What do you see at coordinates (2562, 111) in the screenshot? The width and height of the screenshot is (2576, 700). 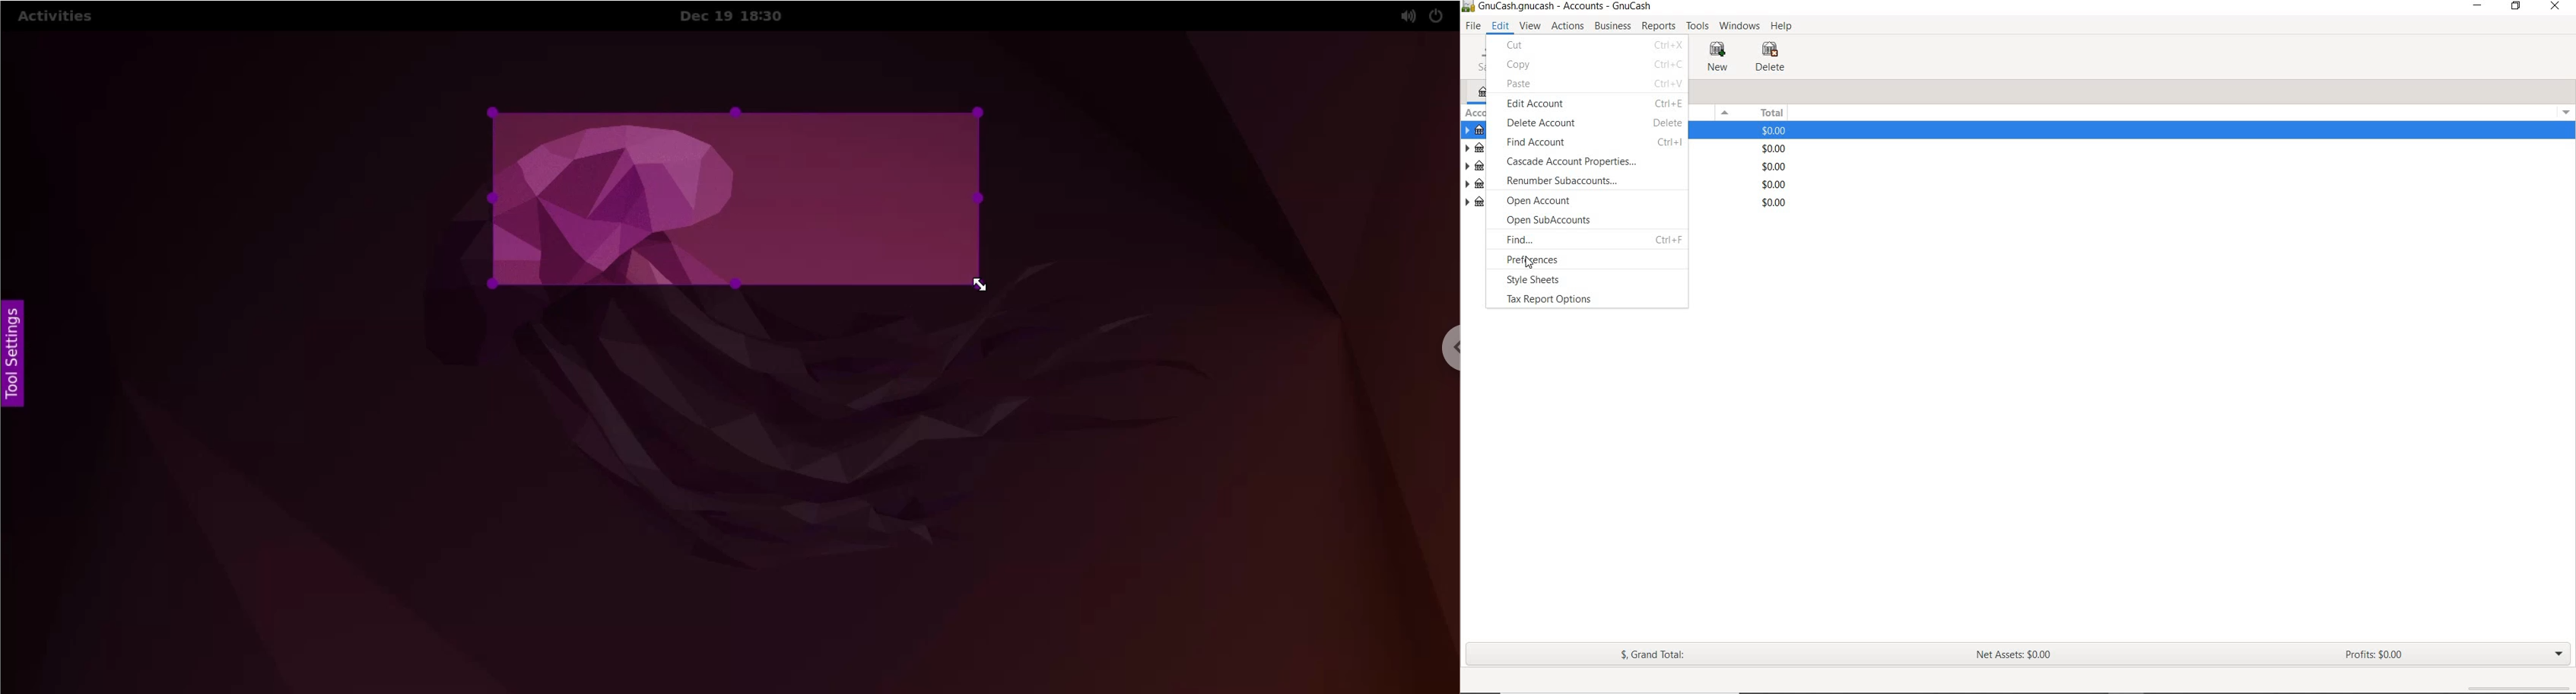 I see `Menu` at bounding box center [2562, 111].